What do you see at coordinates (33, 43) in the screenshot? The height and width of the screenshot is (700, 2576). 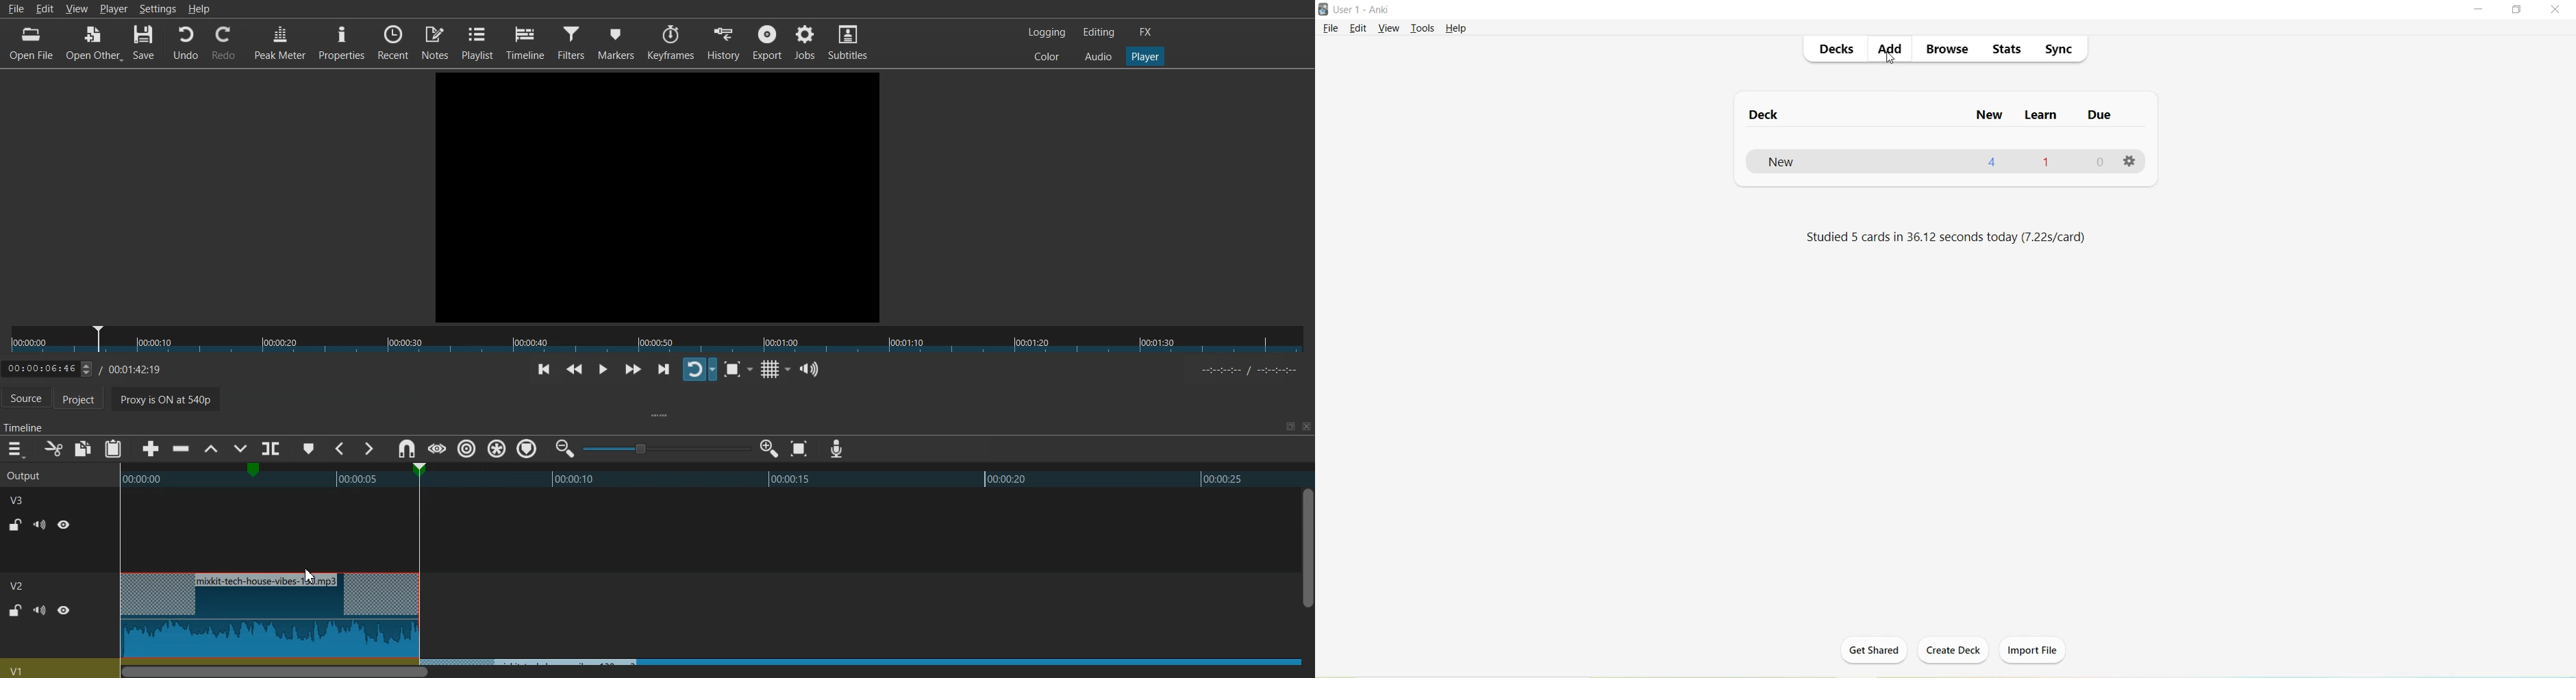 I see `Open File` at bounding box center [33, 43].